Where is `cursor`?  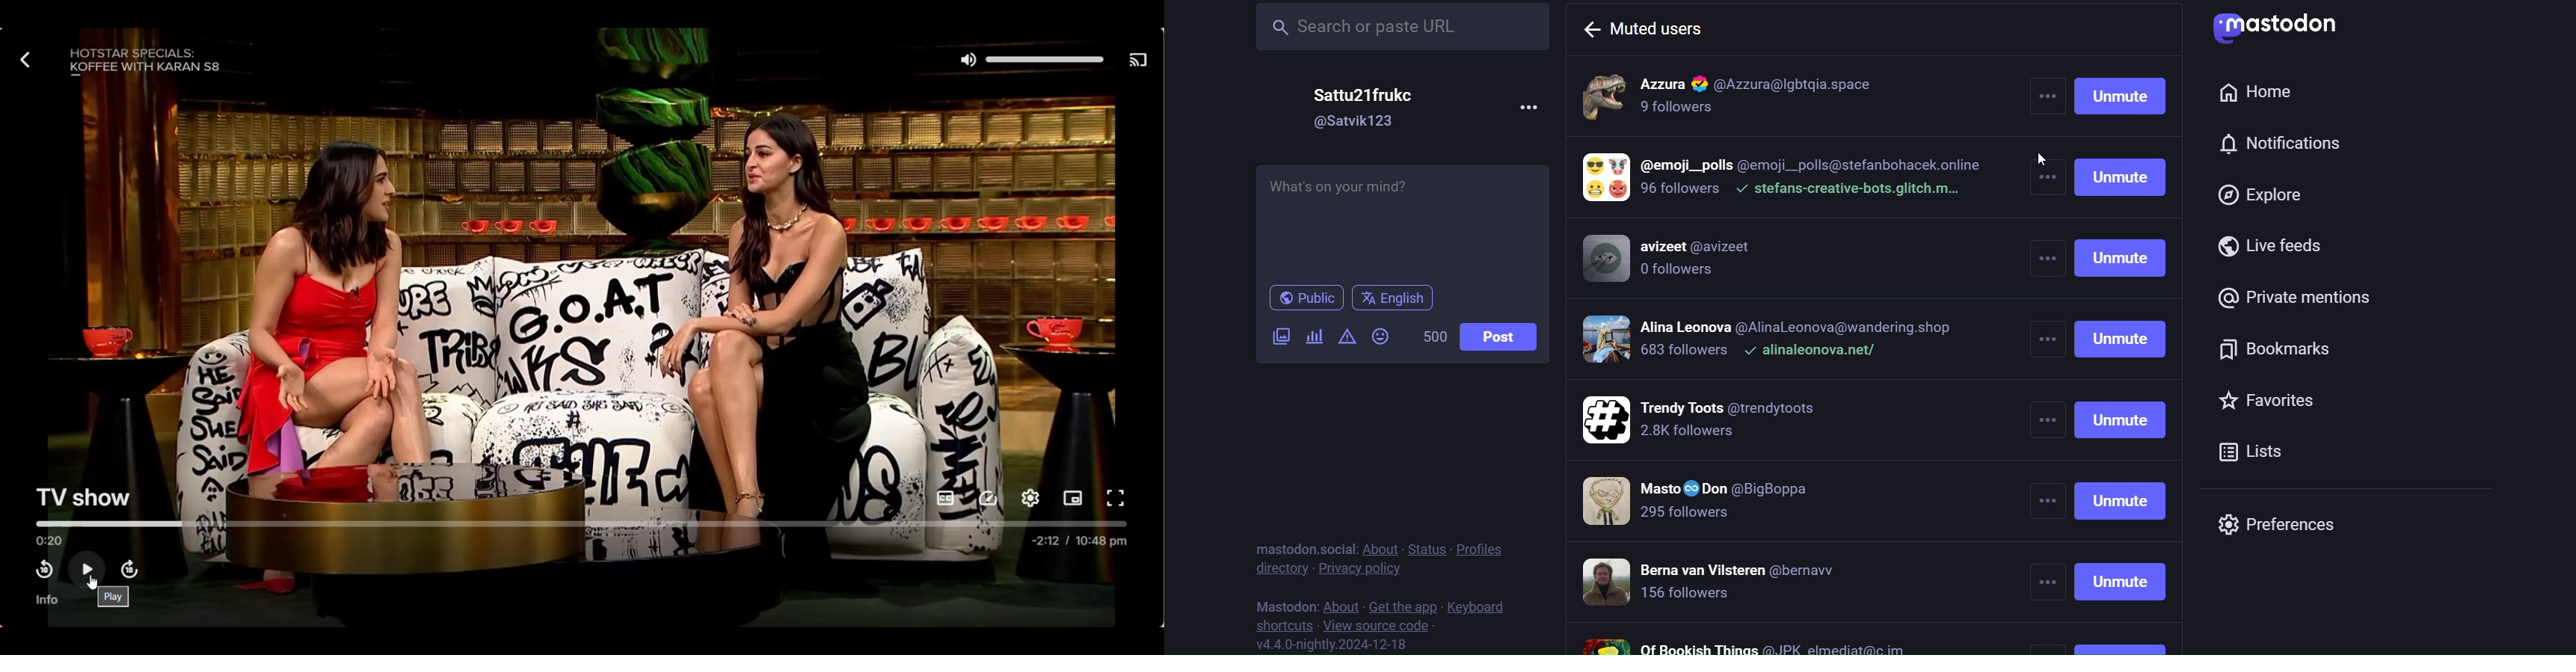 cursor is located at coordinates (2041, 159).